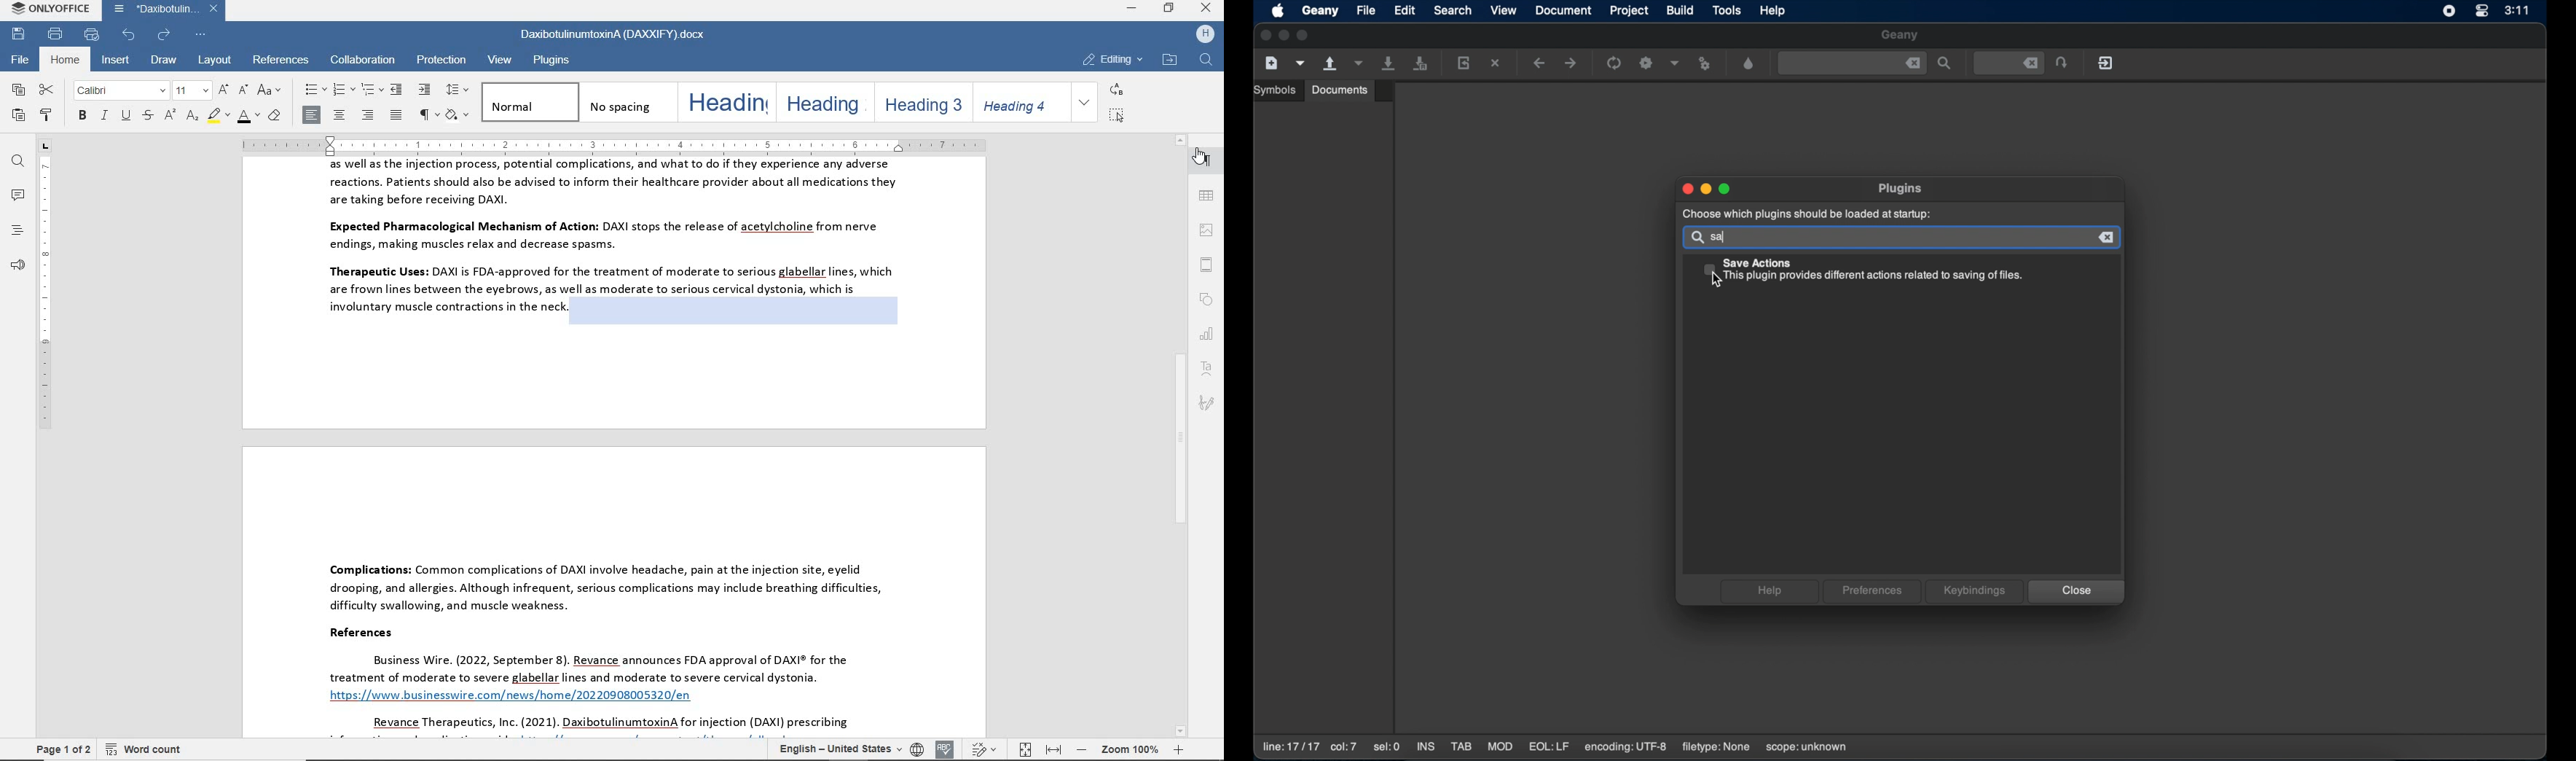 The image size is (2576, 784). What do you see at coordinates (625, 101) in the screenshot?
I see `no spacing` at bounding box center [625, 101].